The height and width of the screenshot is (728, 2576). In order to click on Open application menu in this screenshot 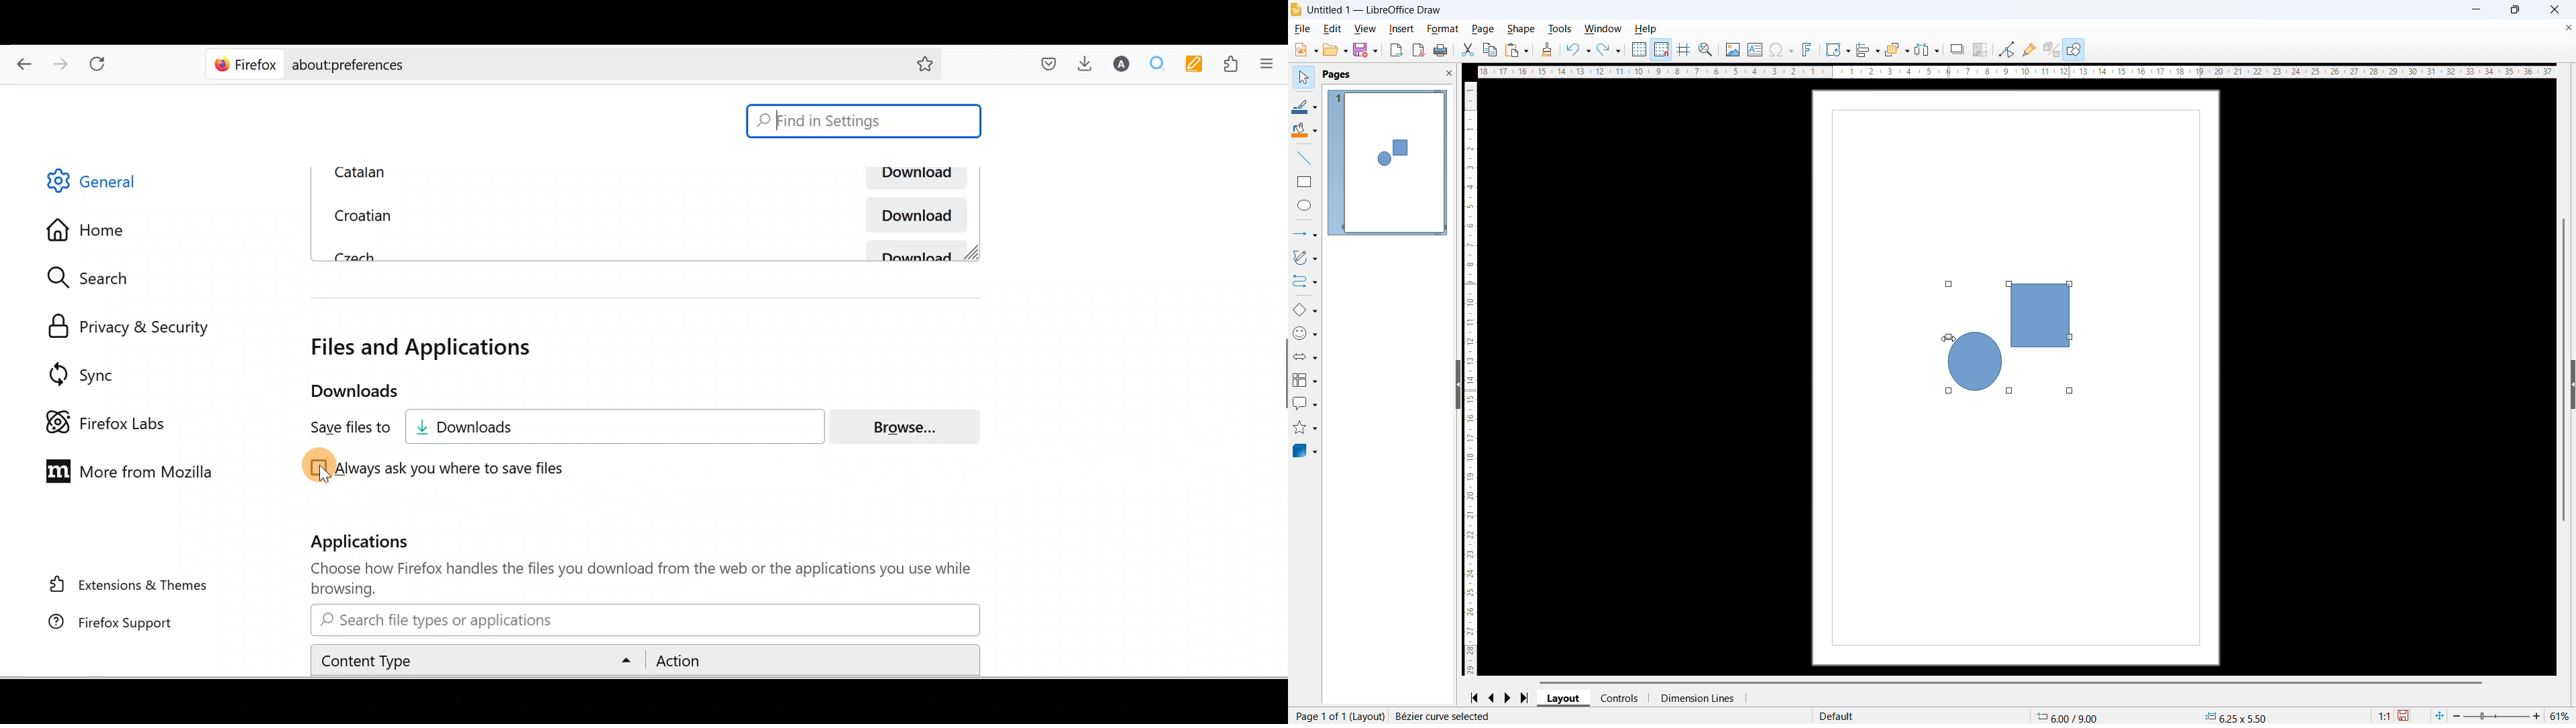, I will do `click(1271, 64)`.